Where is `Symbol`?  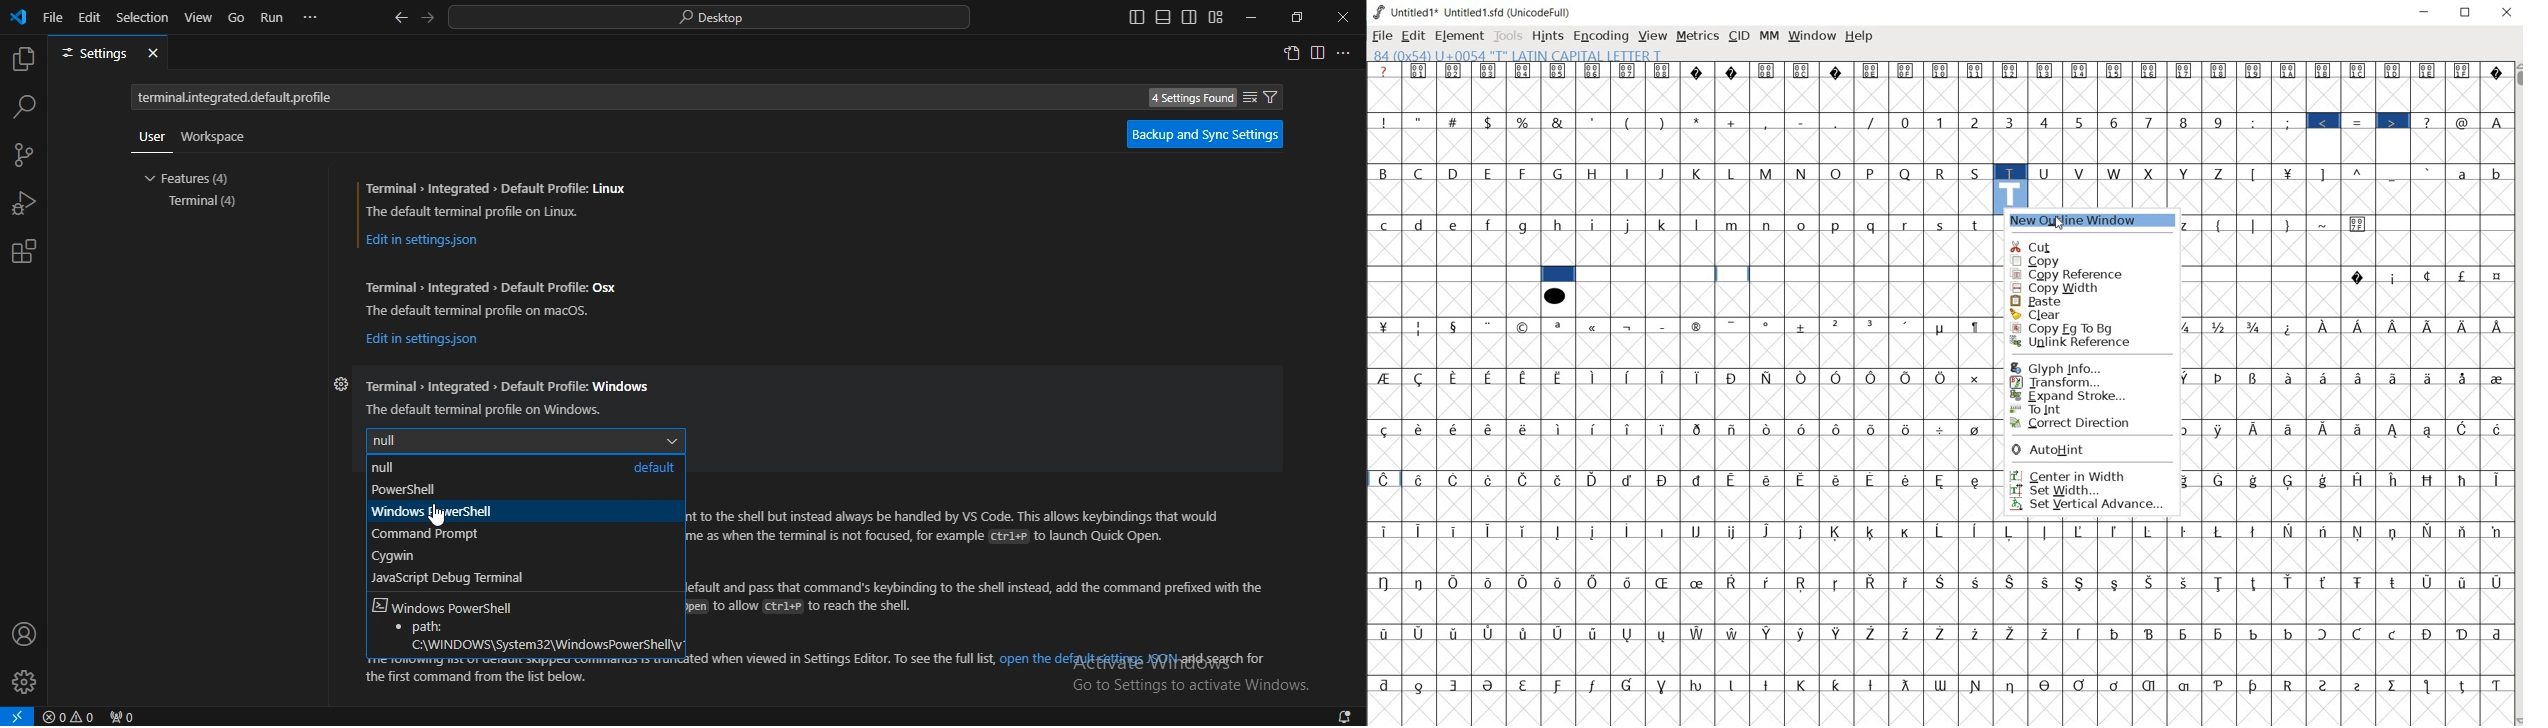
Symbol is located at coordinates (2363, 683).